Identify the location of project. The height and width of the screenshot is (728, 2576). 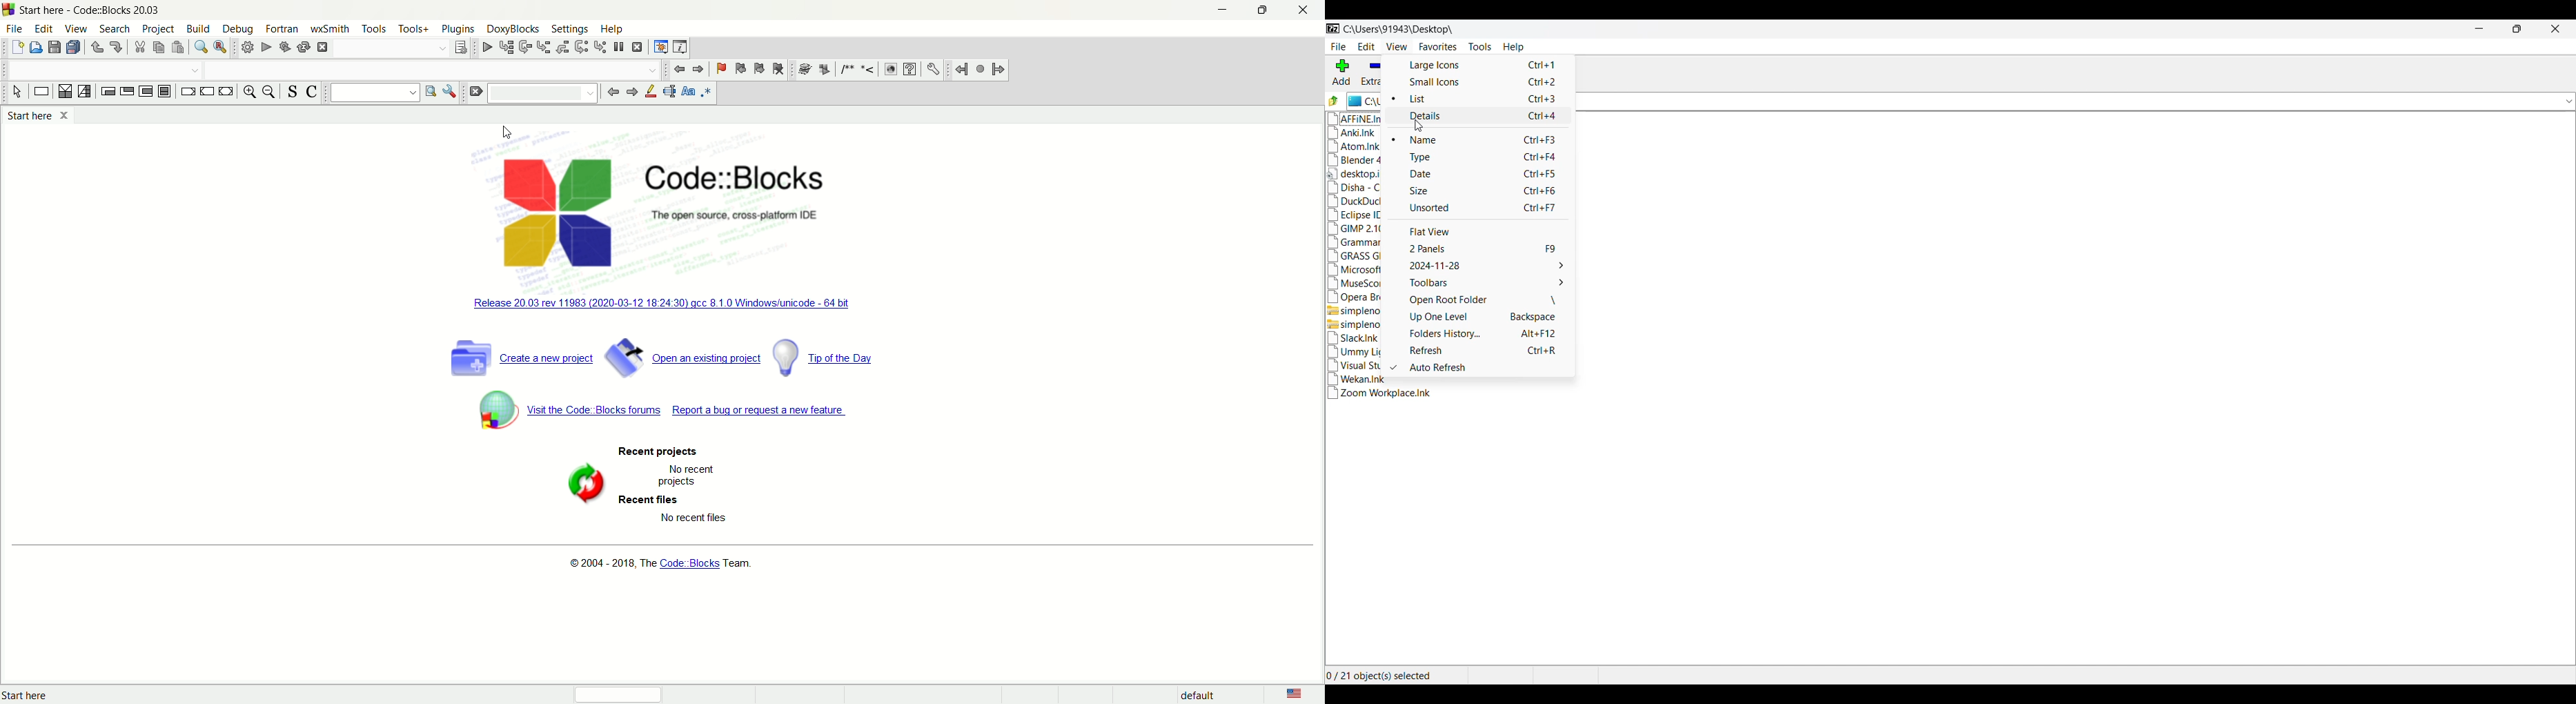
(158, 29).